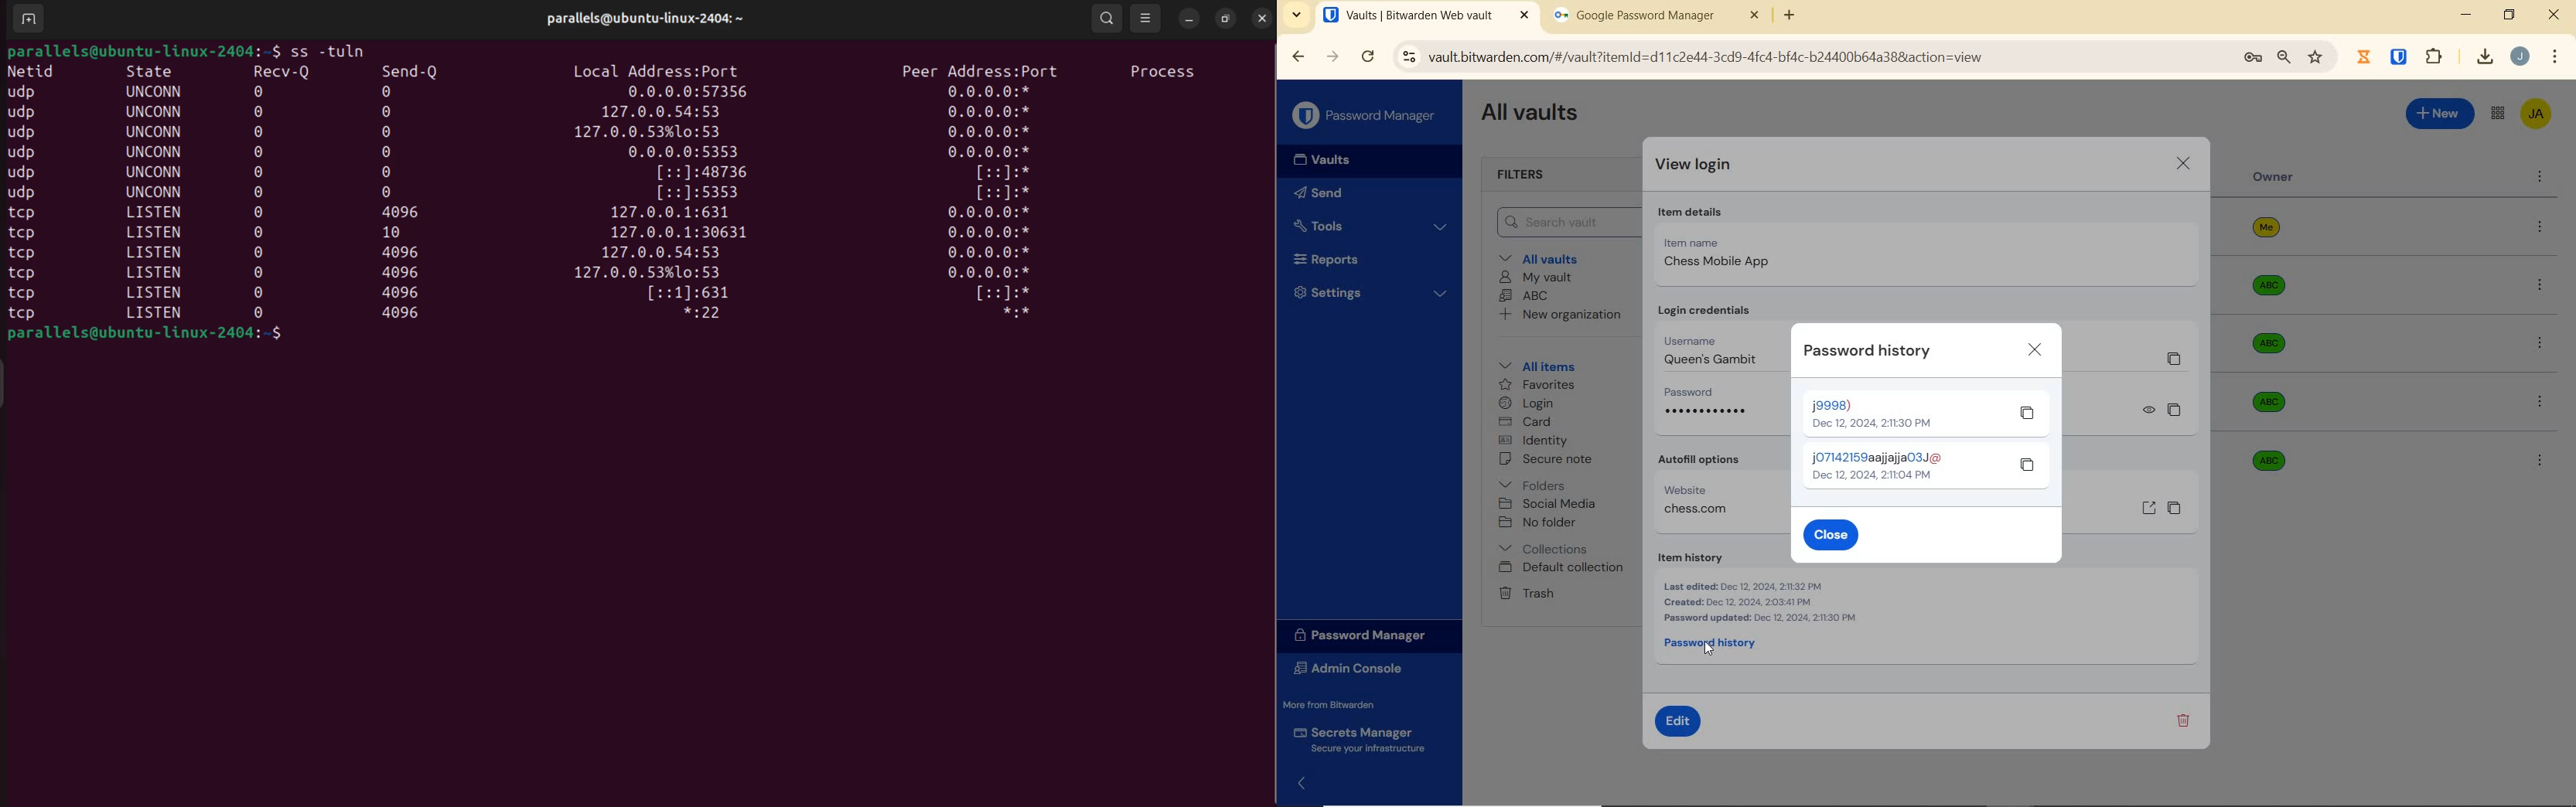 This screenshot has width=2576, height=812. Describe the element at coordinates (391, 193) in the screenshot. I see `0` at that location.